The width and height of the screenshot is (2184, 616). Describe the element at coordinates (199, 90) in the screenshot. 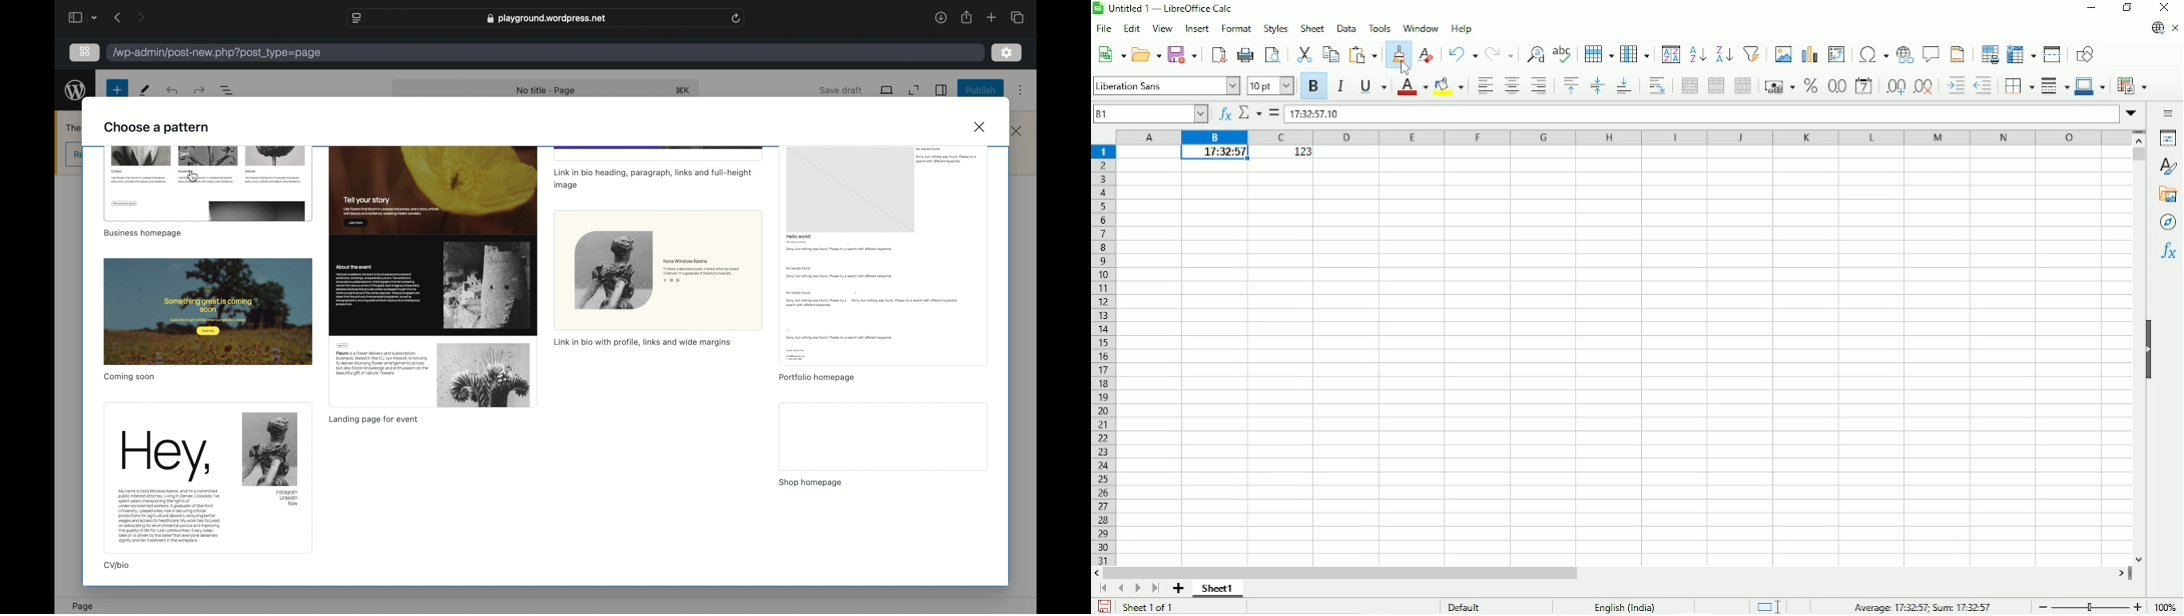

I see `undo` at that location.